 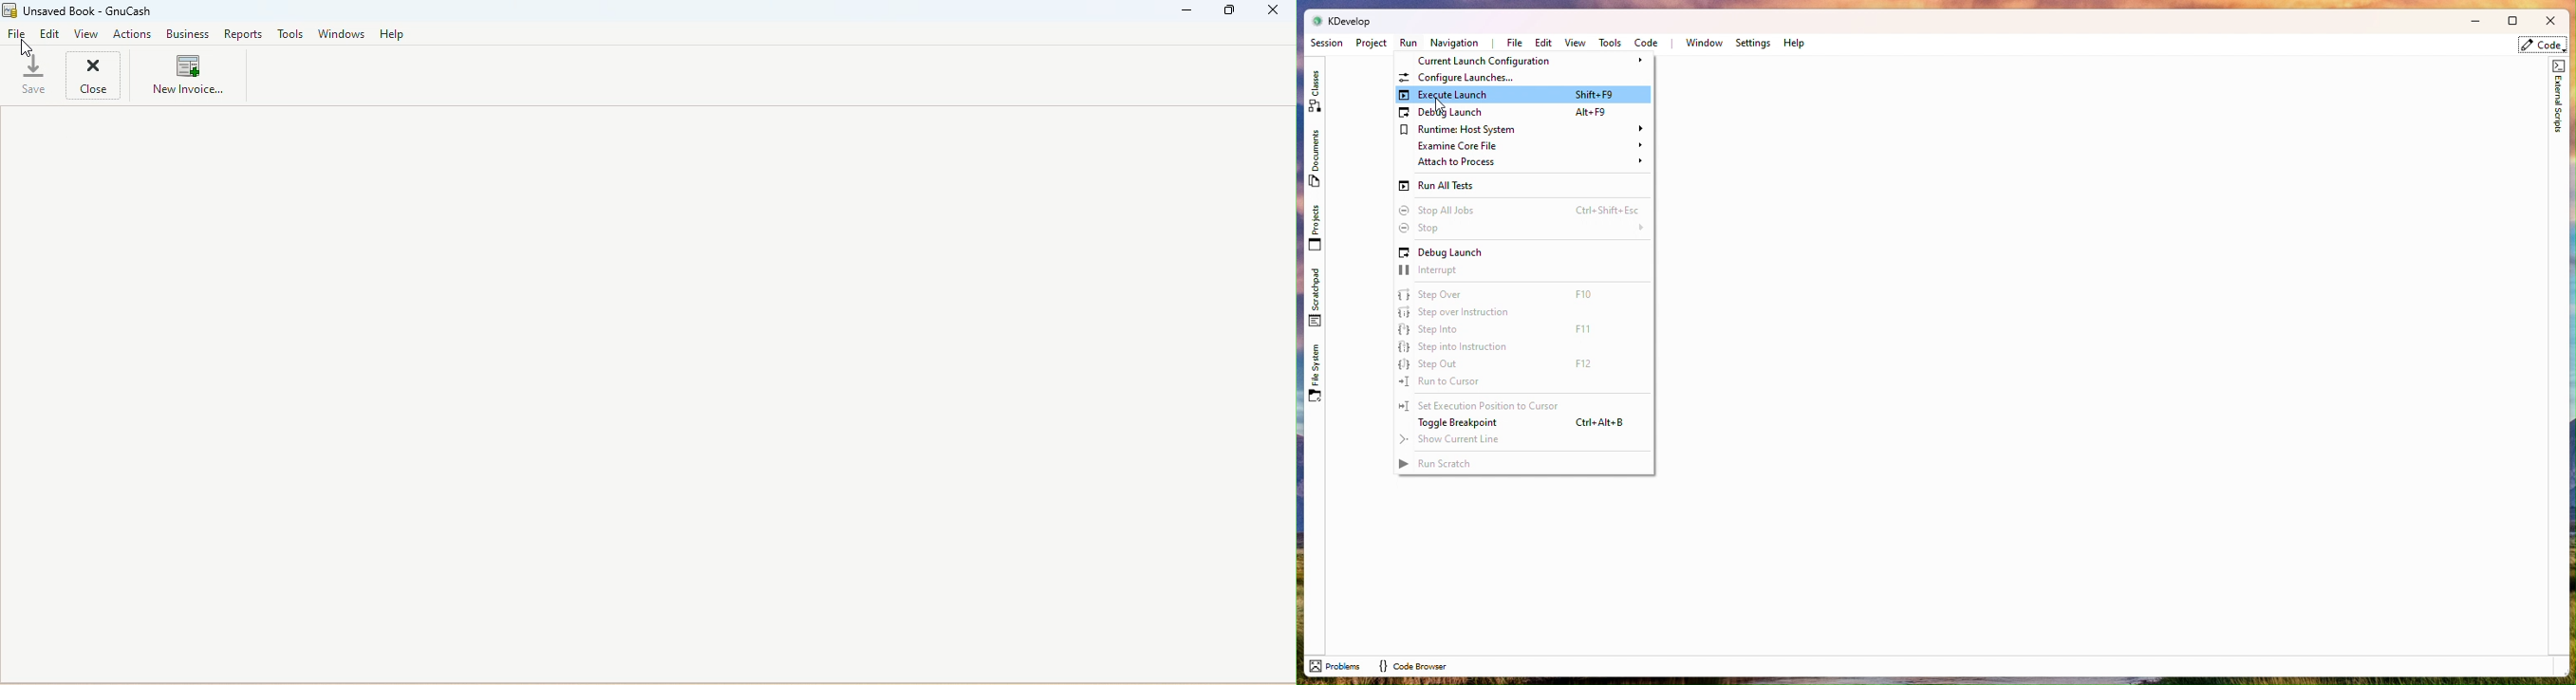 I want to click on Windows, so click(x=343, y=35).